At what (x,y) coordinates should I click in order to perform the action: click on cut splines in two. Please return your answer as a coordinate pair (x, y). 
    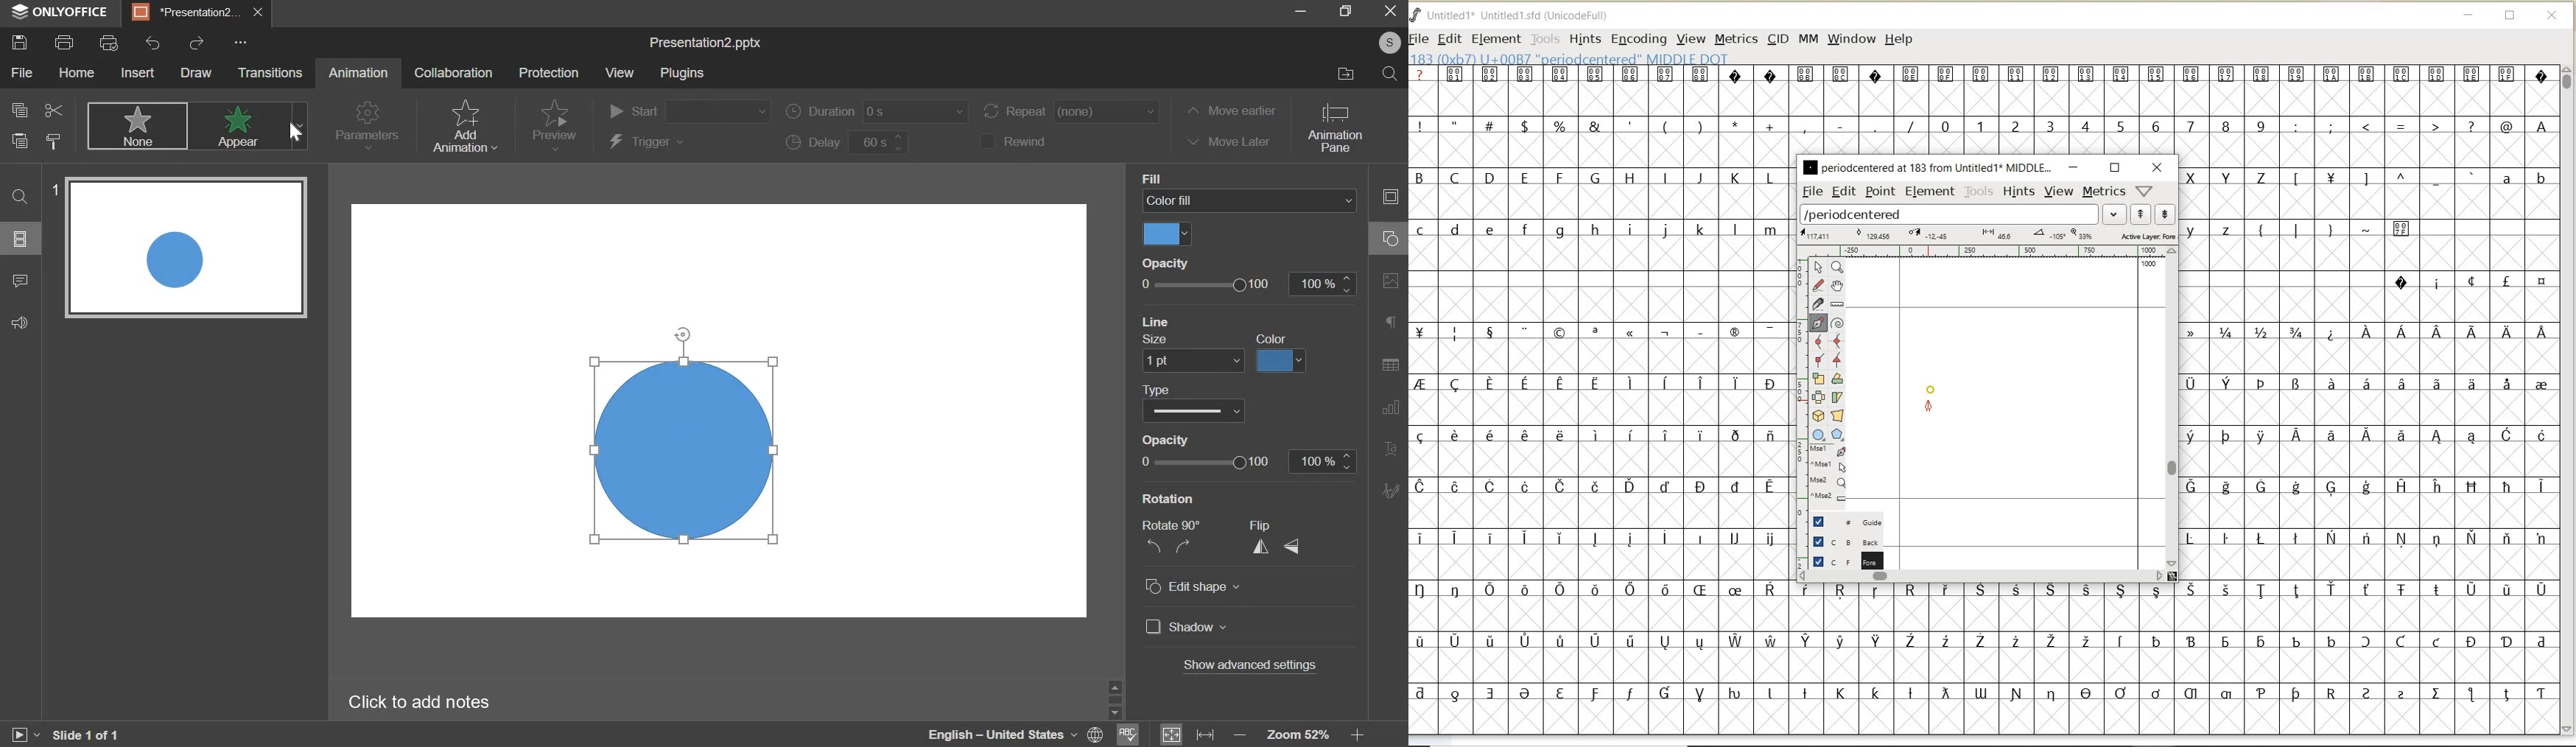
    Looking at the image, I should click on (1818, 303).